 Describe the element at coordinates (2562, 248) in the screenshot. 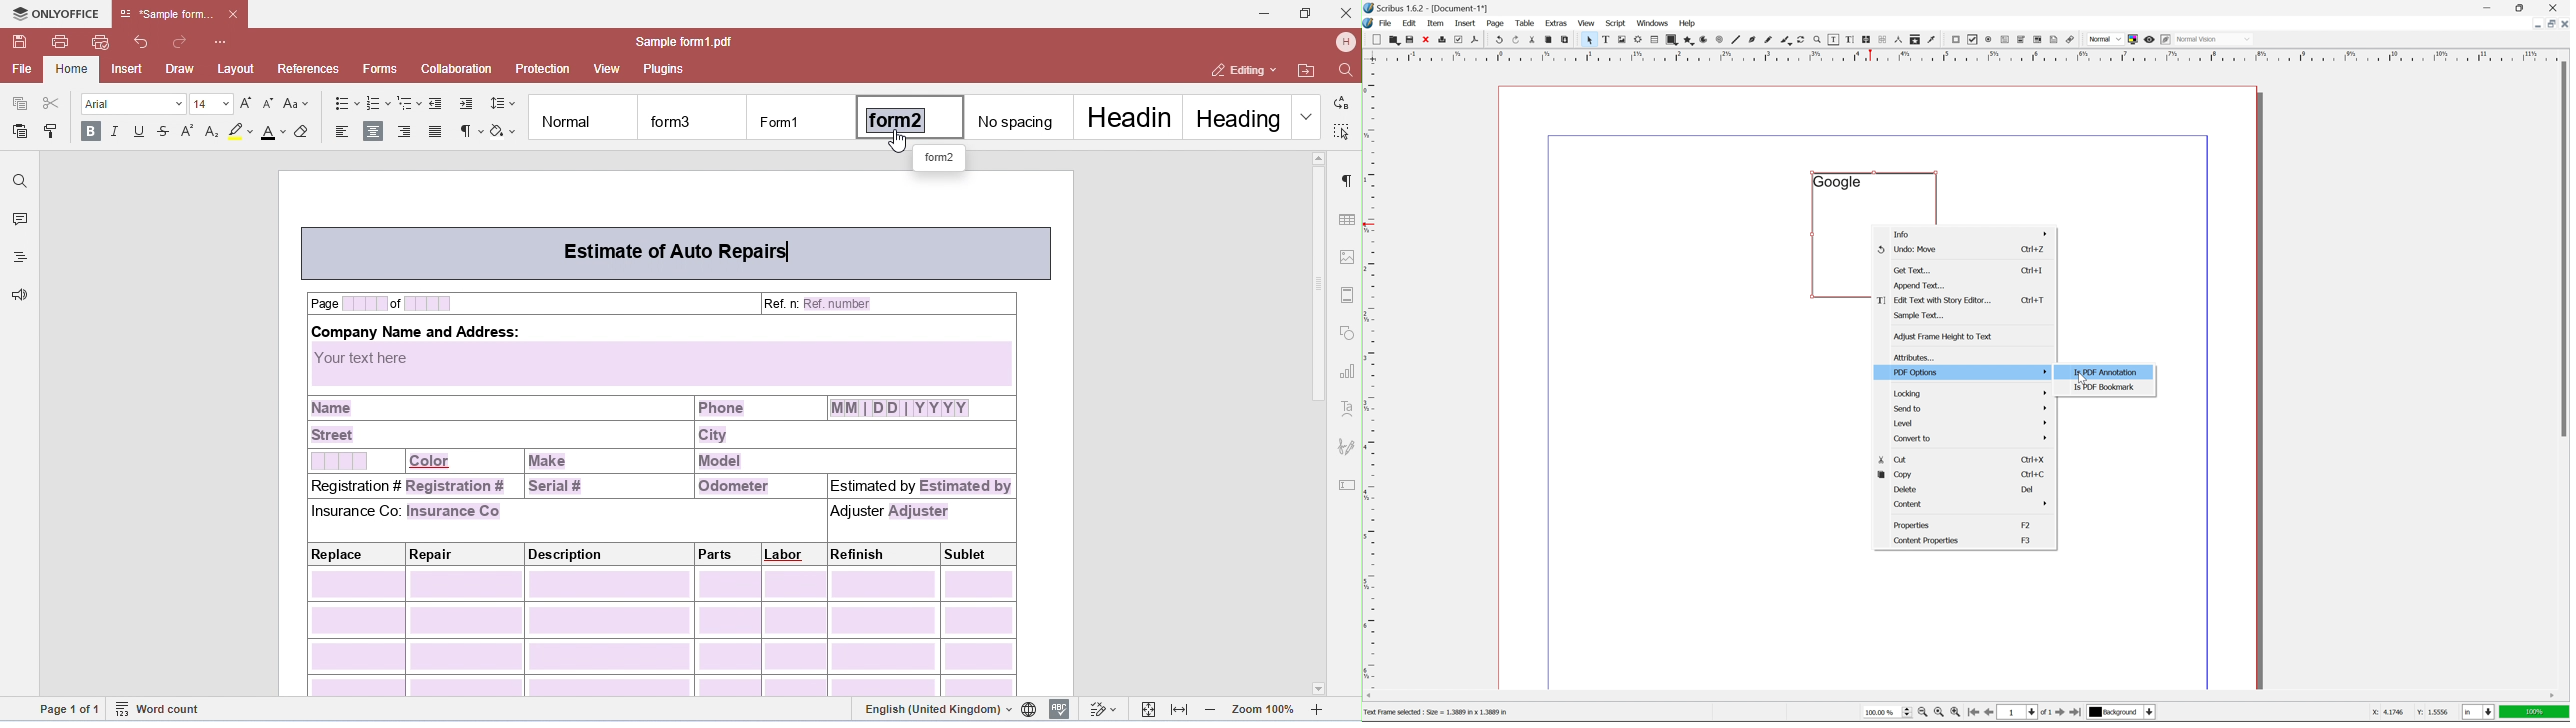

I see `scroll bar` at that location.